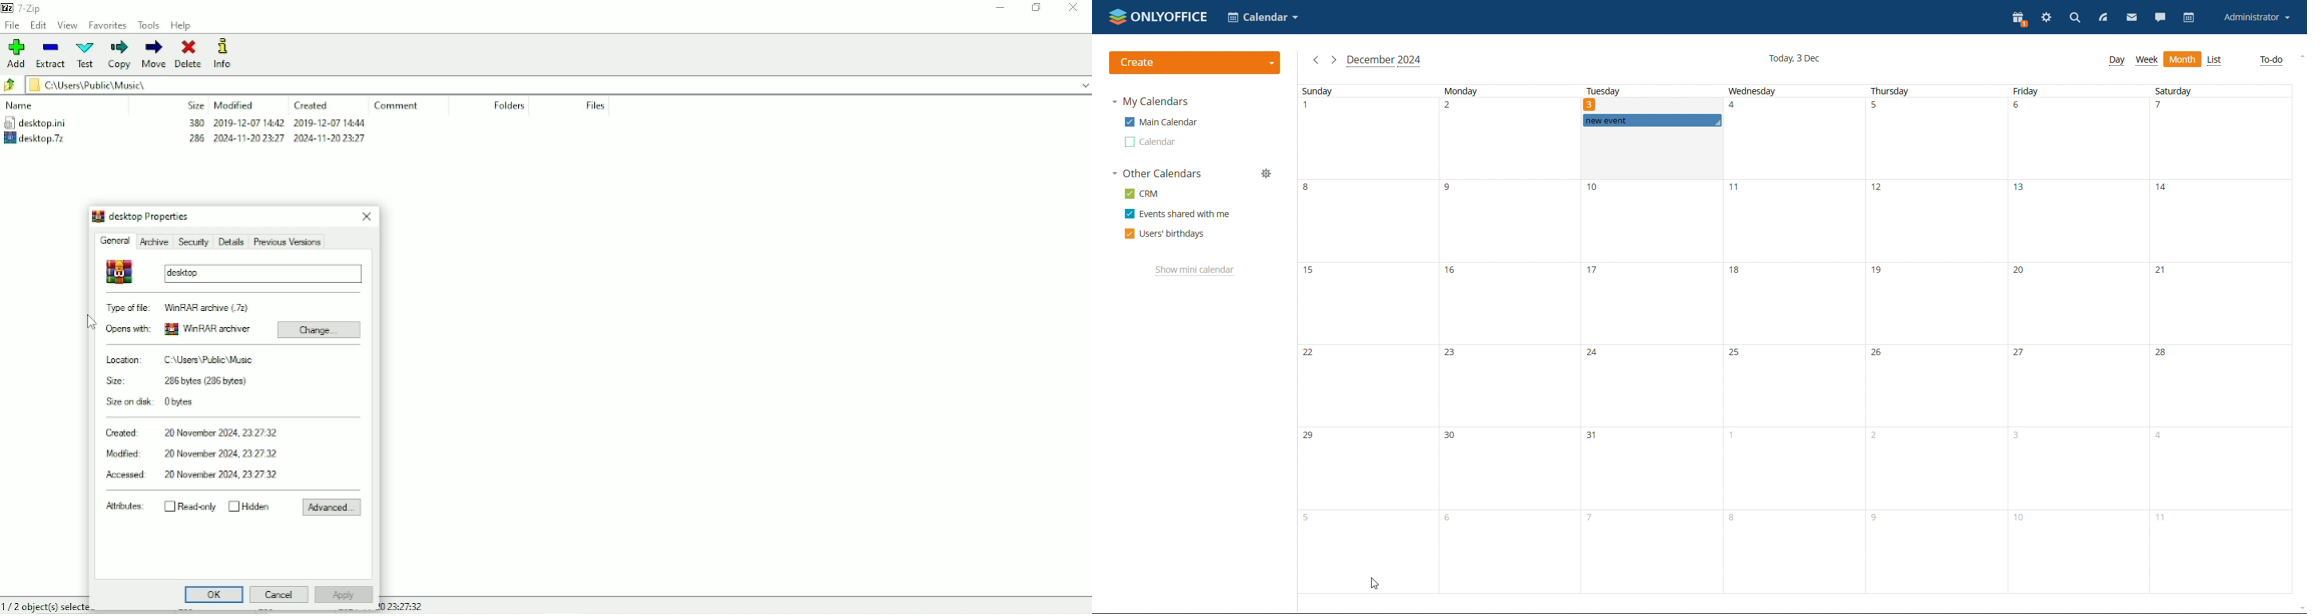 The height and width of the screenshot is (616, 2324). What do you see at coordinates (368, 216) in the screenshot?
I see `Close` at bounding box center [368, 216].